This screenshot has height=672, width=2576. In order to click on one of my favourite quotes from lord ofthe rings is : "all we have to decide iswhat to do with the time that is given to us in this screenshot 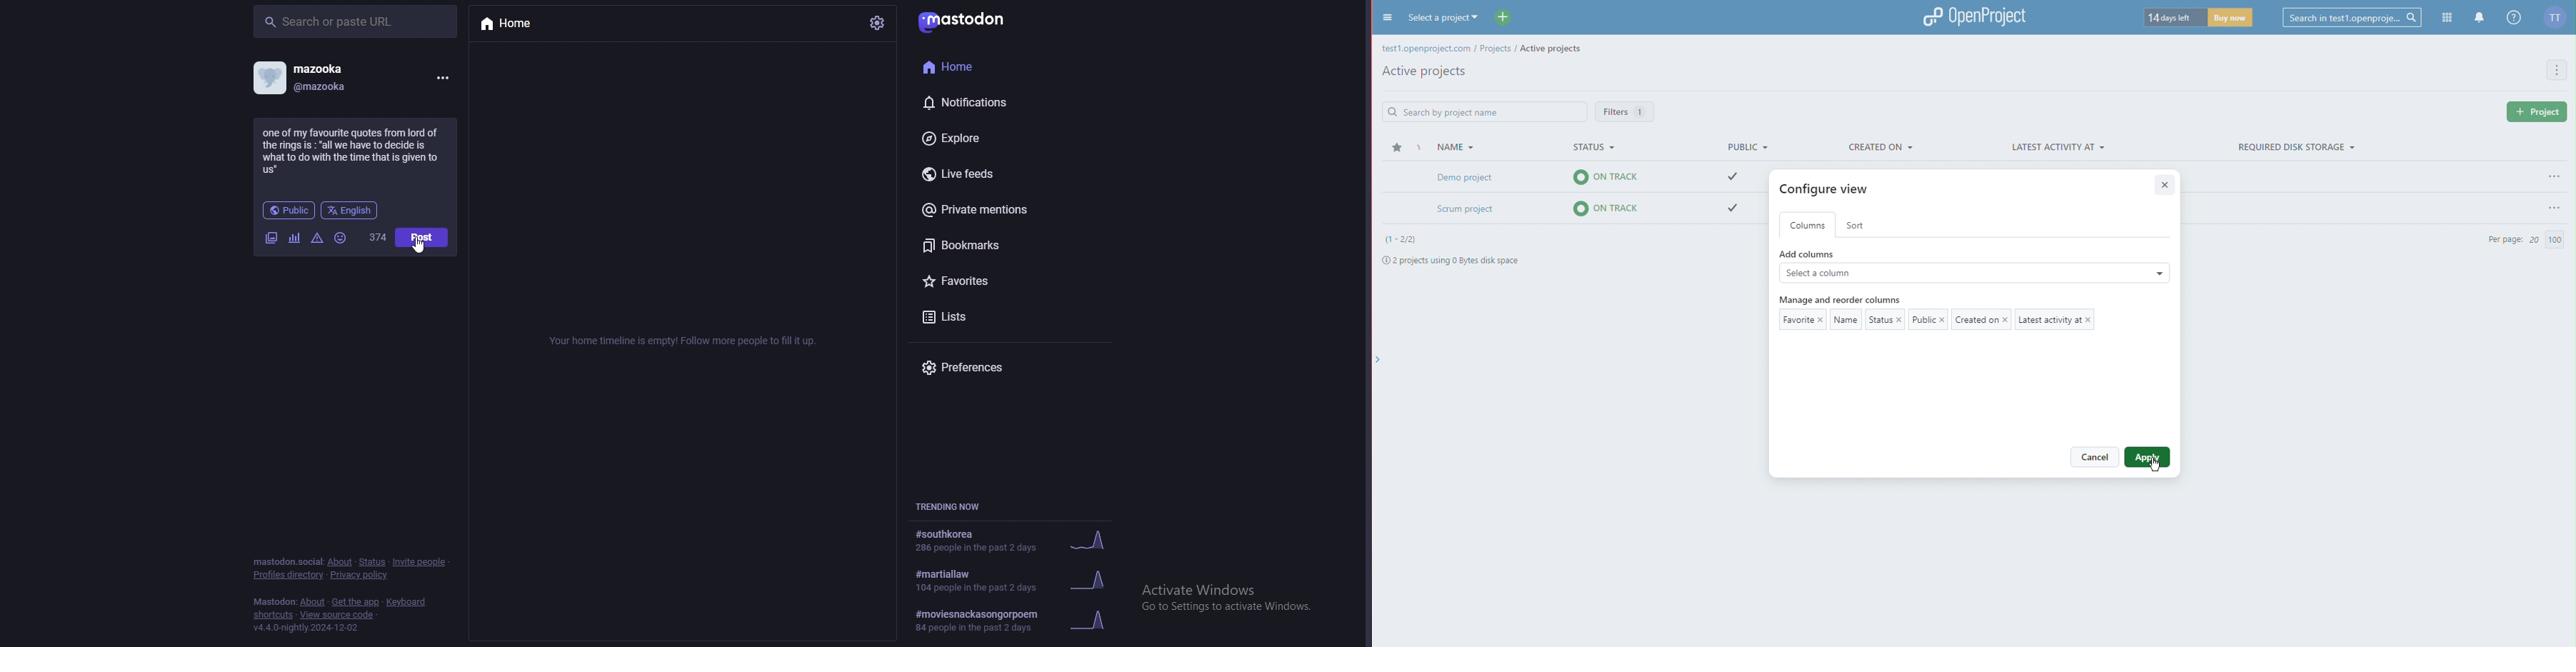, I will do `click(356, 151)`.